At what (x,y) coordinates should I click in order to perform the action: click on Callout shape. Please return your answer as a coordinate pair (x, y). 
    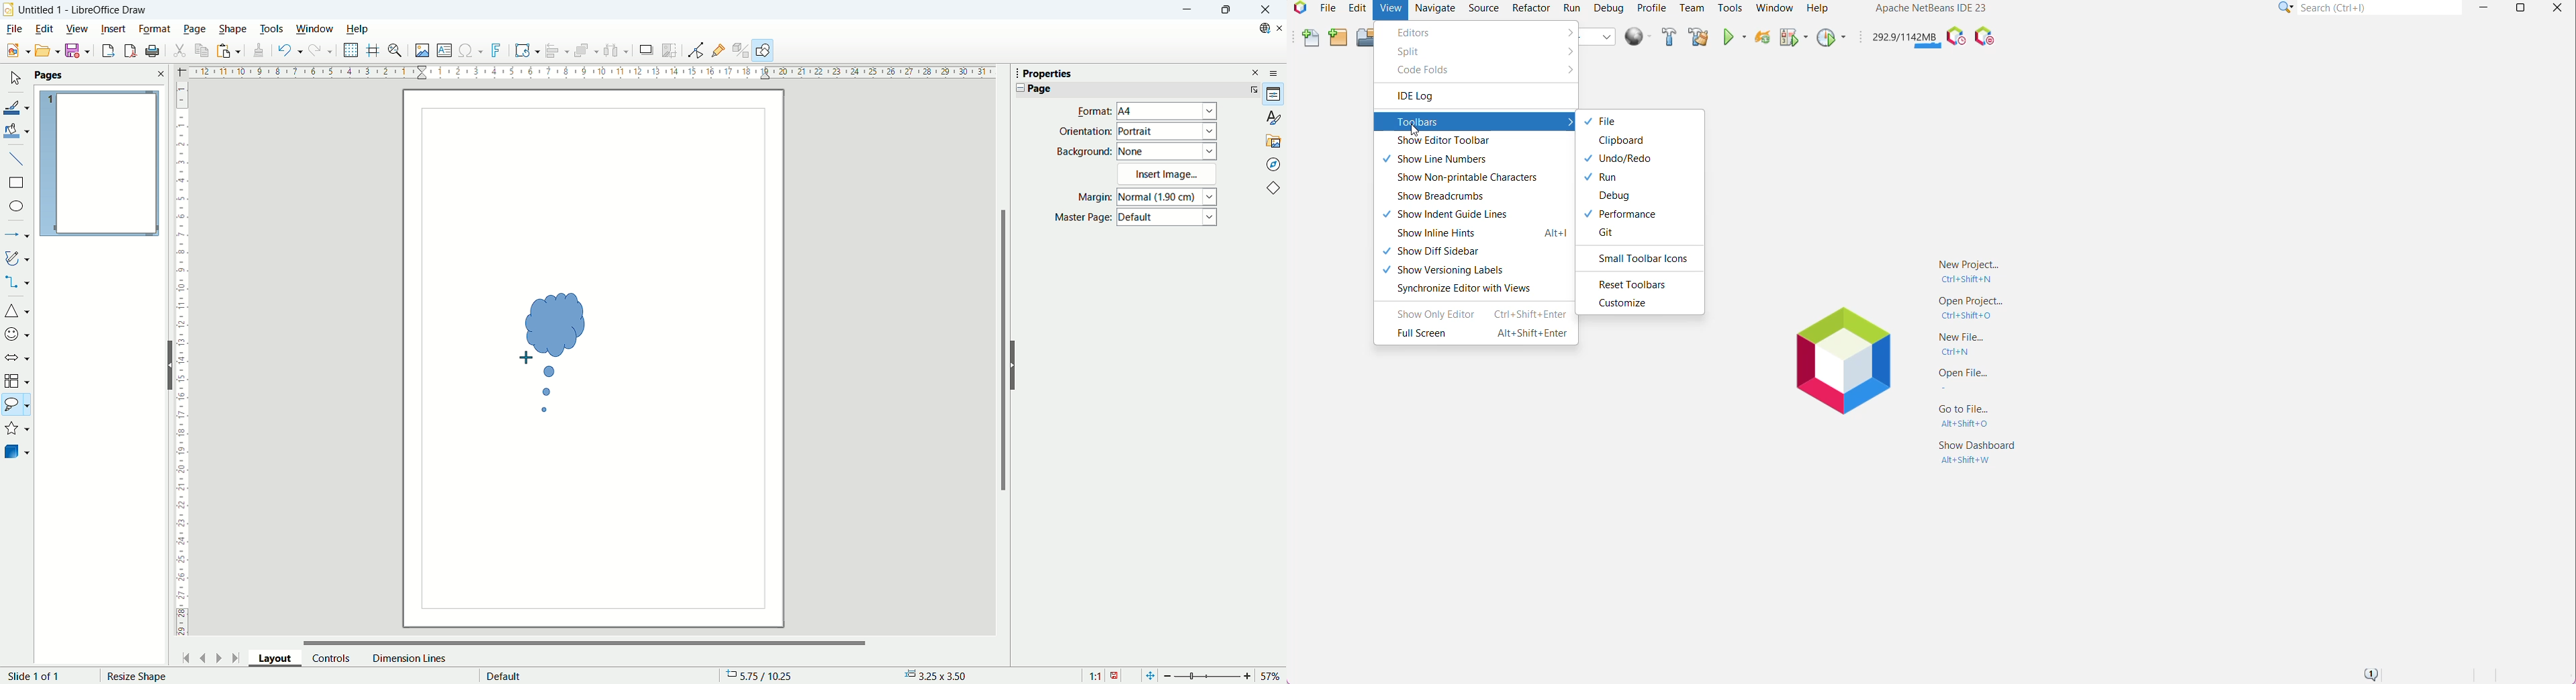
    Looking at the image, I should click on (558, 351).